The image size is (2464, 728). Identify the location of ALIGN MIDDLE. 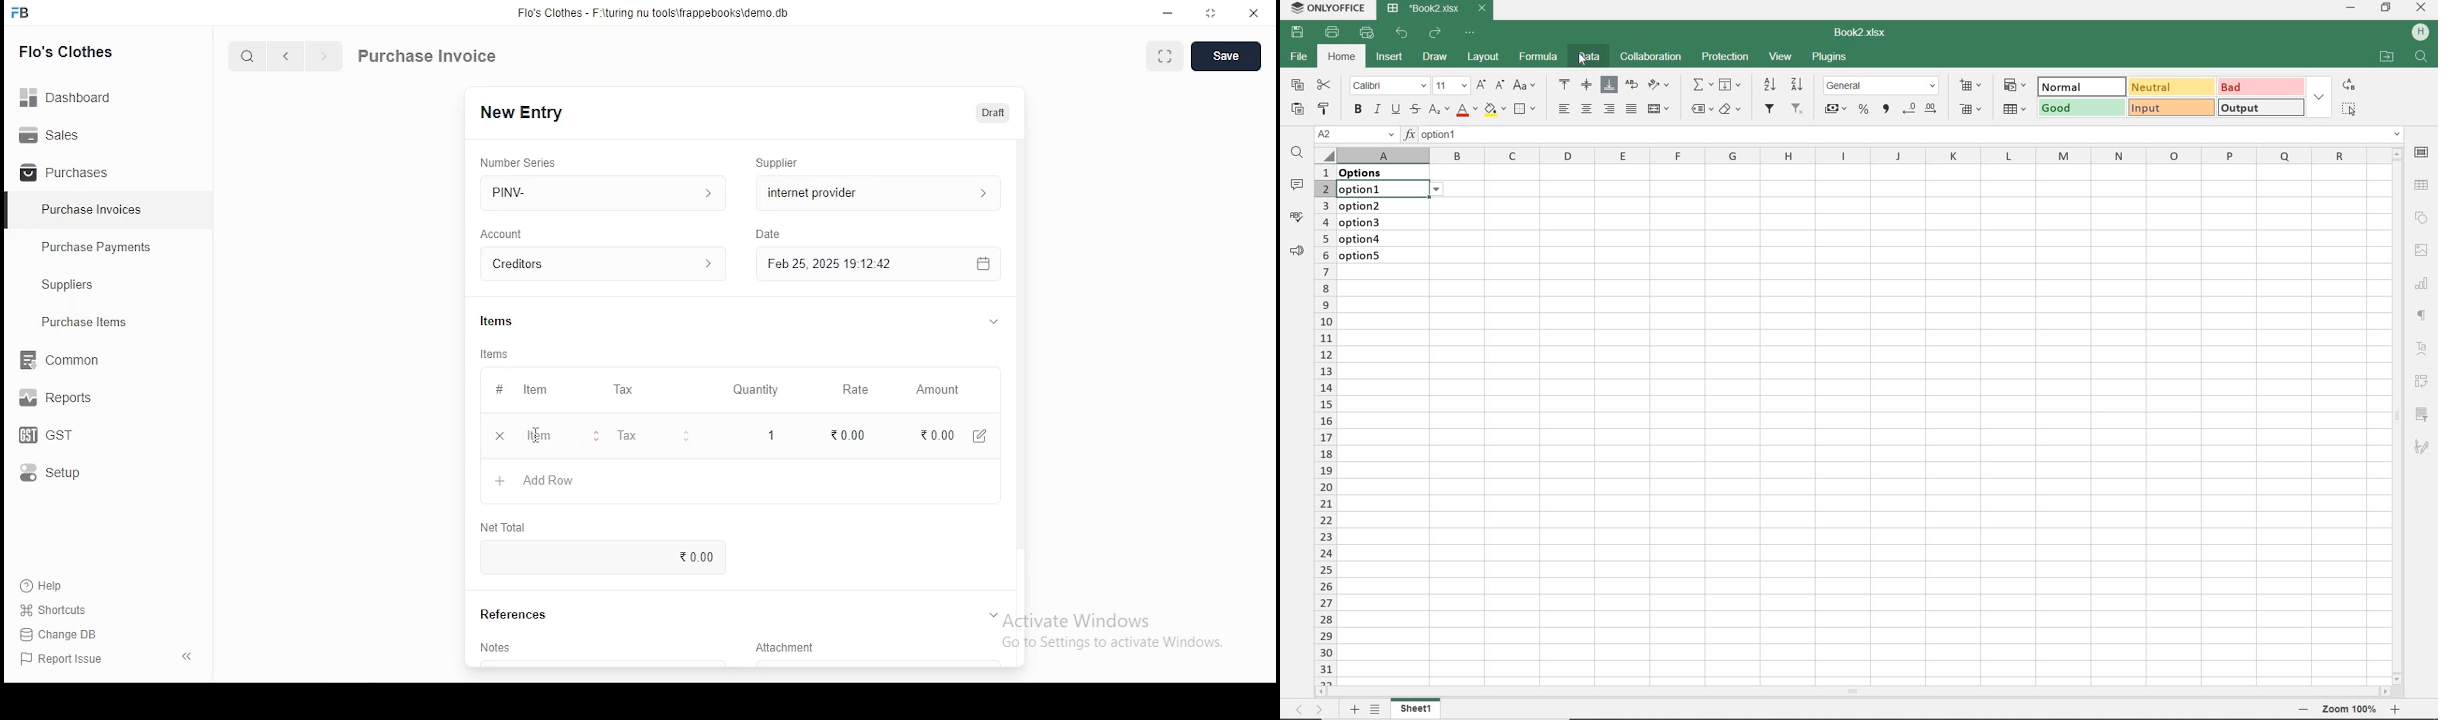
(1585, 86).